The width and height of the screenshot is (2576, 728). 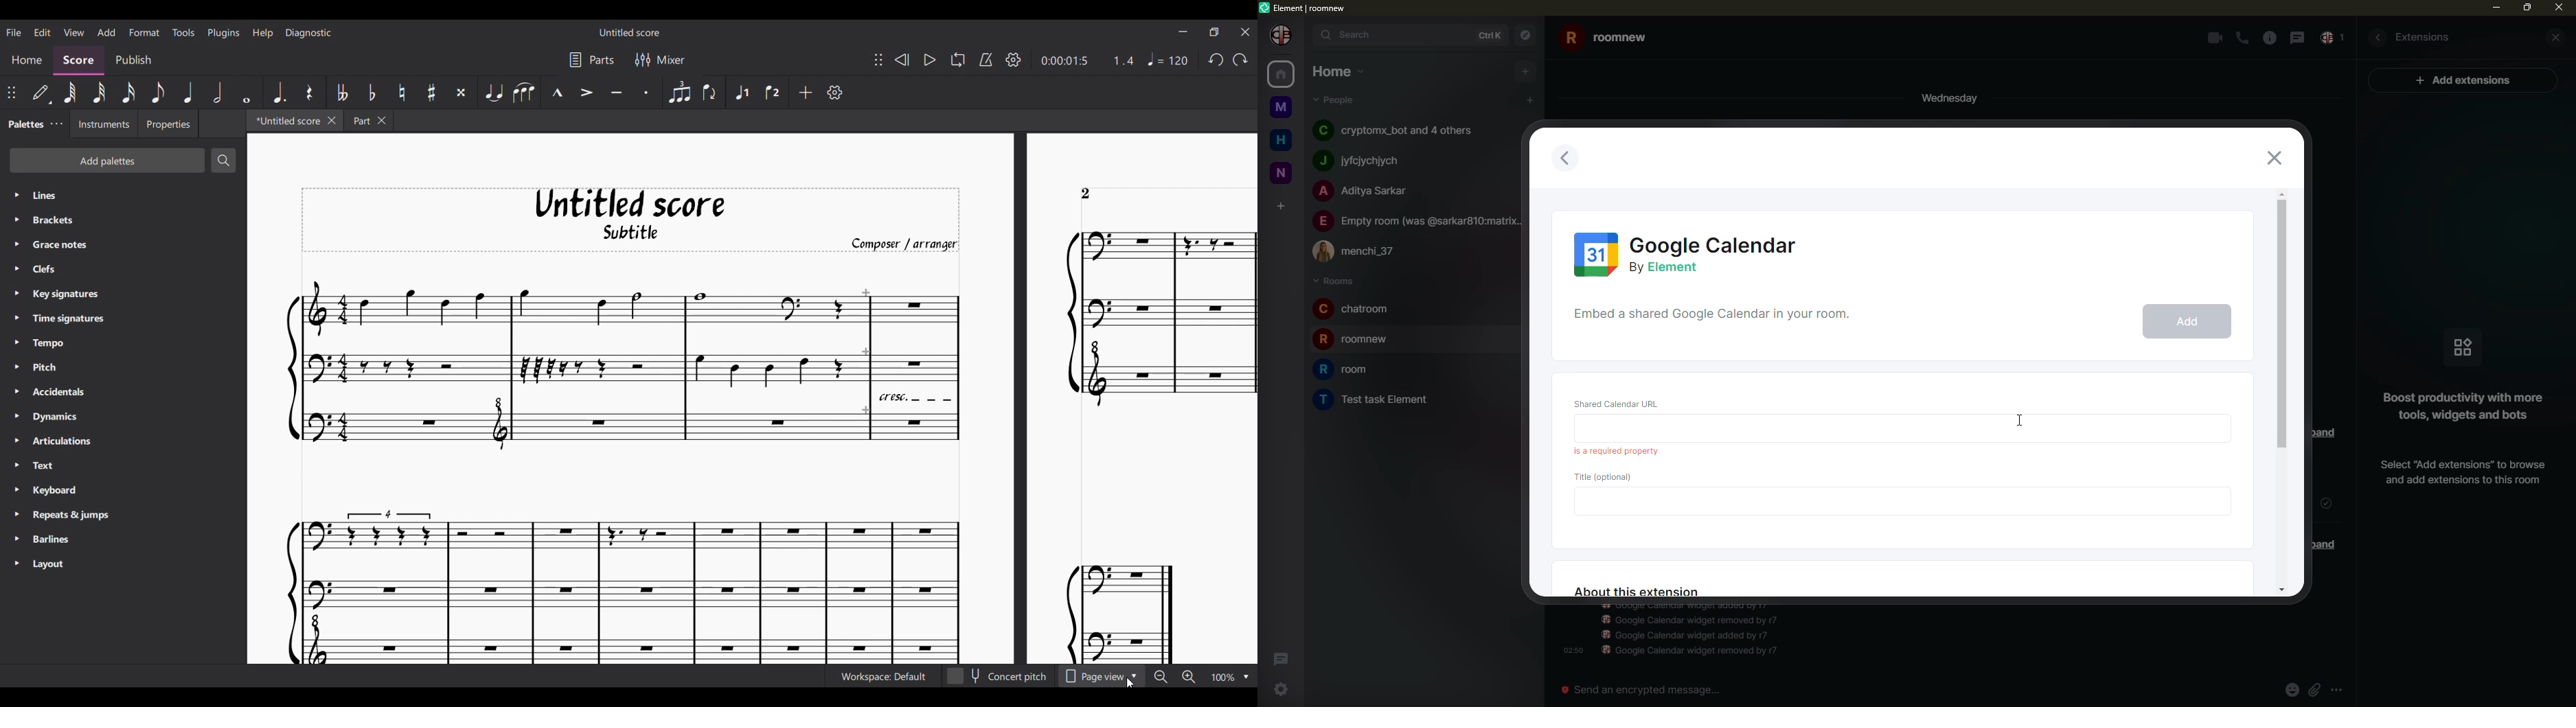 What do you see at coordinates (2469, 81) in the screenshot?
I see `ad` at bounding box center [2469, 81].